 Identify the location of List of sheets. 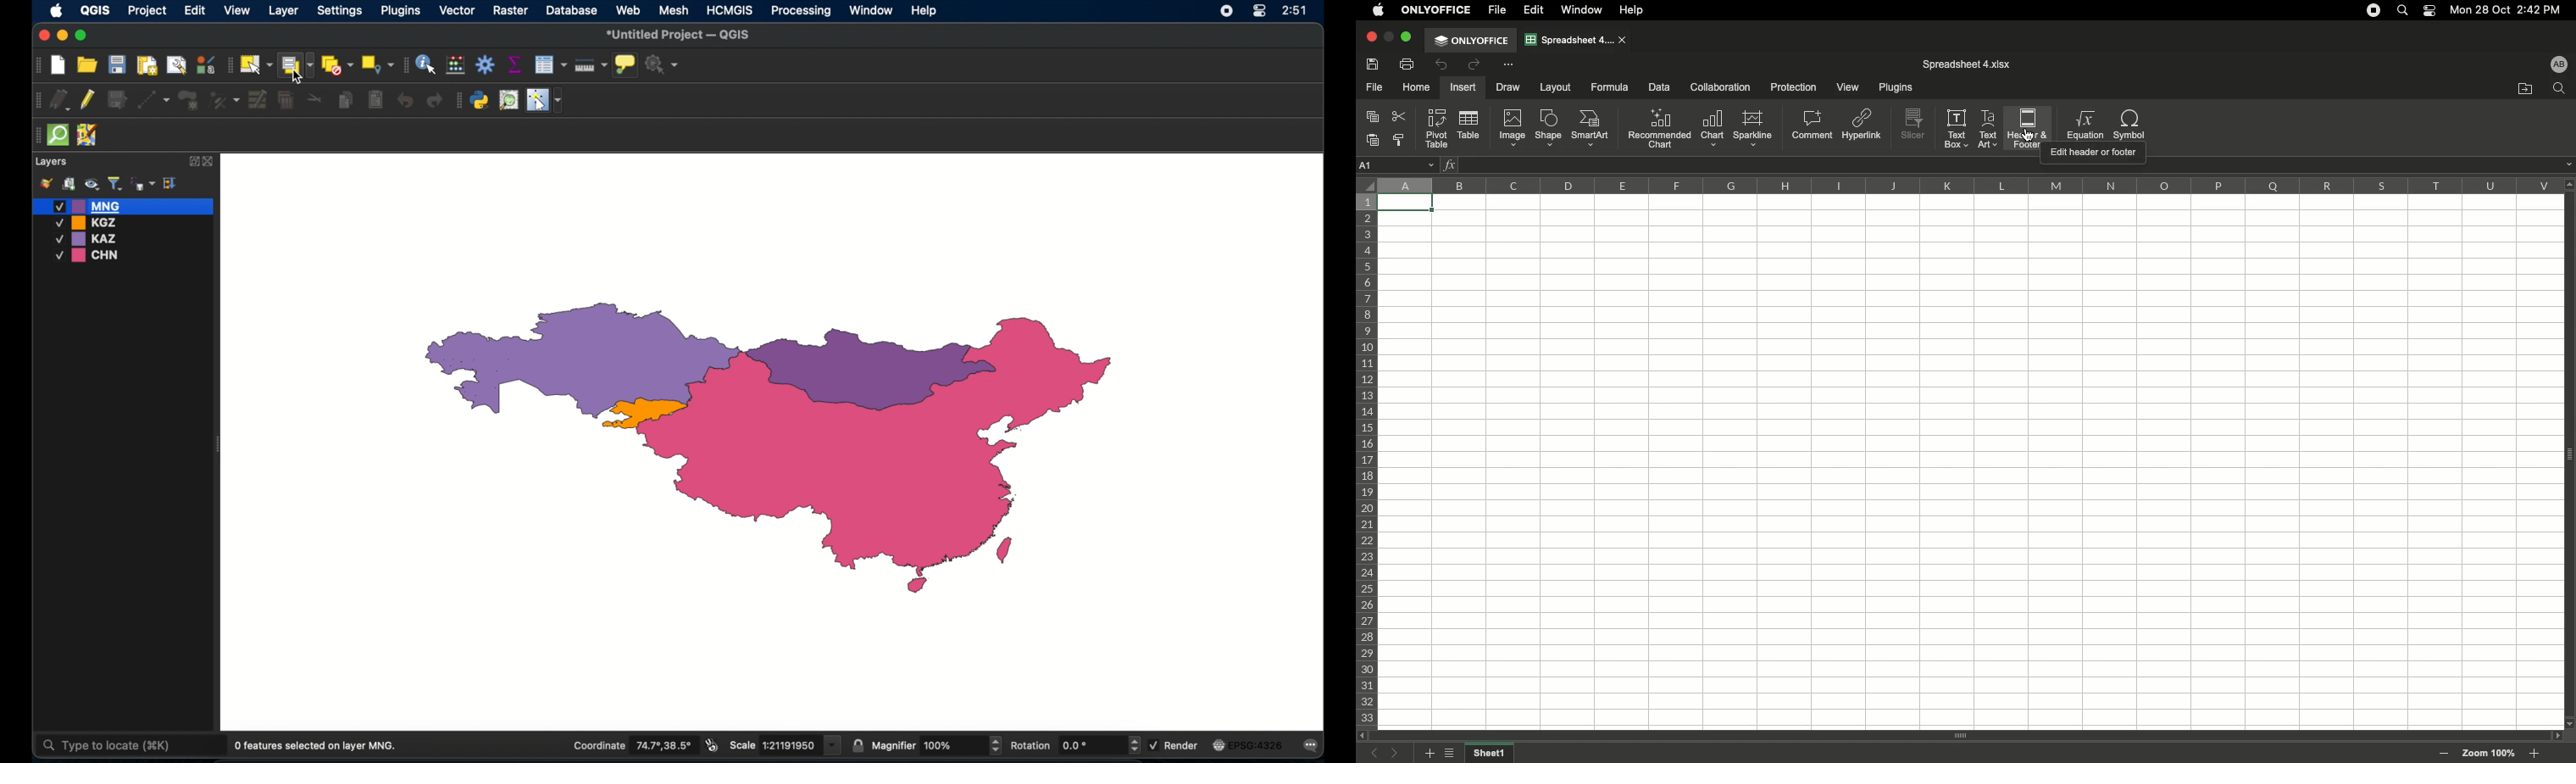
(1453, 755).